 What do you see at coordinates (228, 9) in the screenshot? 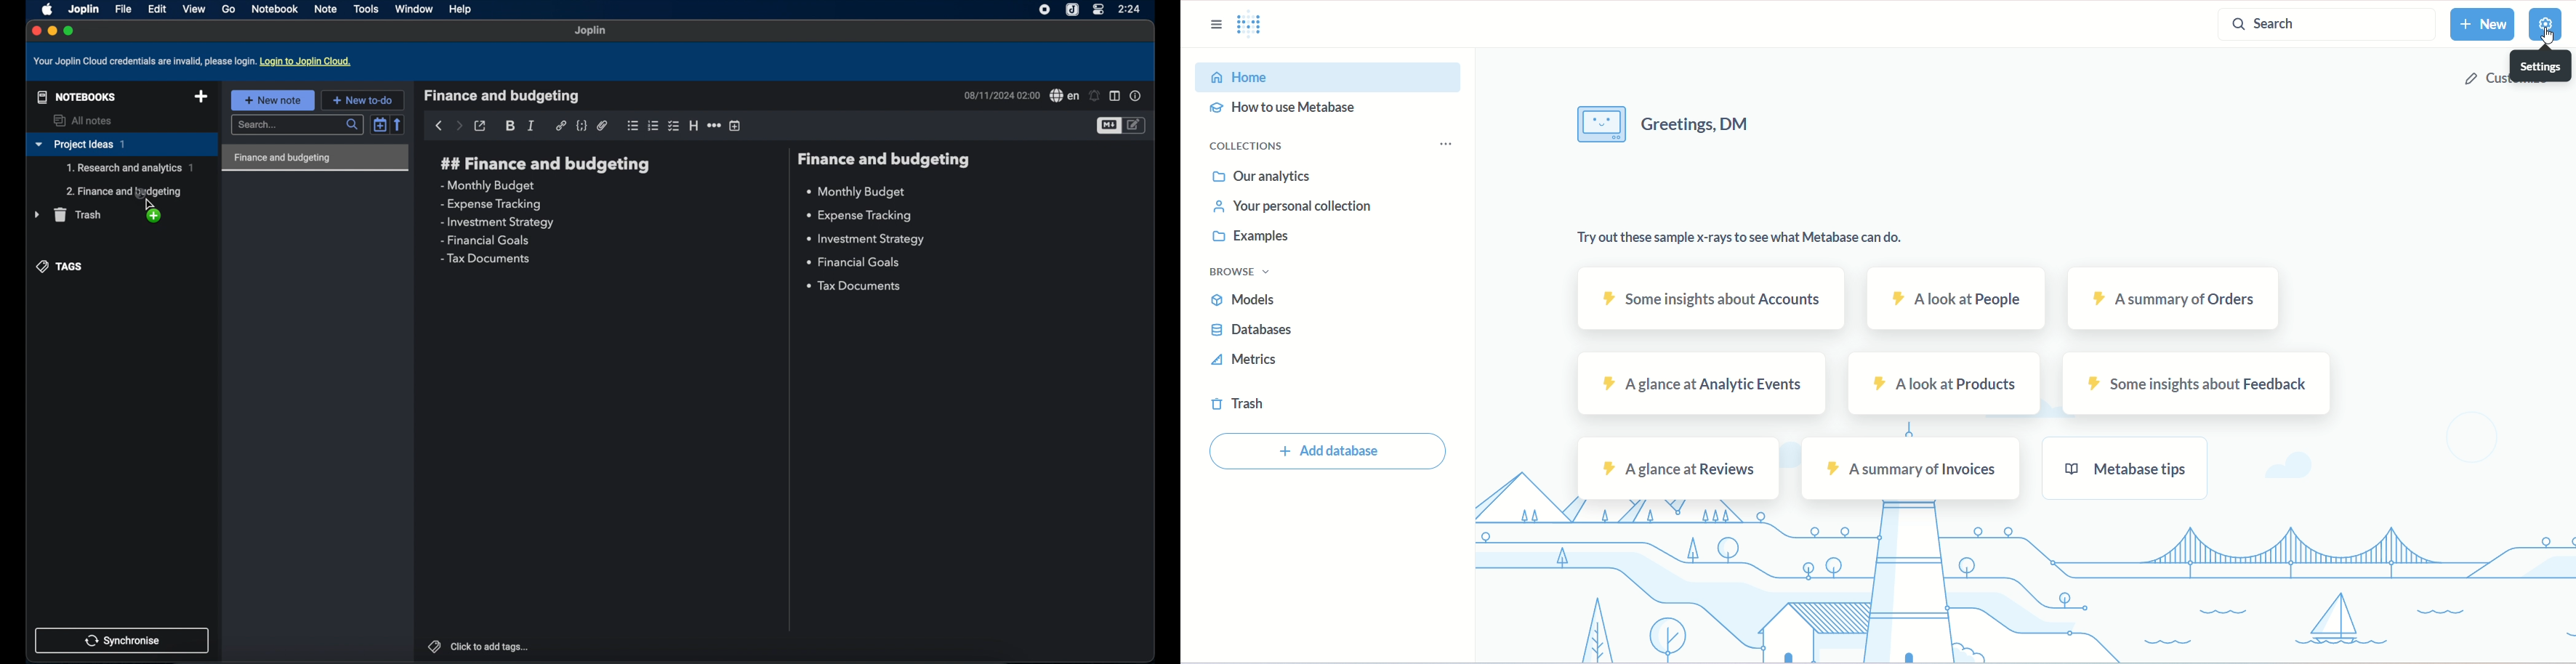
I see `go` at bounding box center [228, 9].